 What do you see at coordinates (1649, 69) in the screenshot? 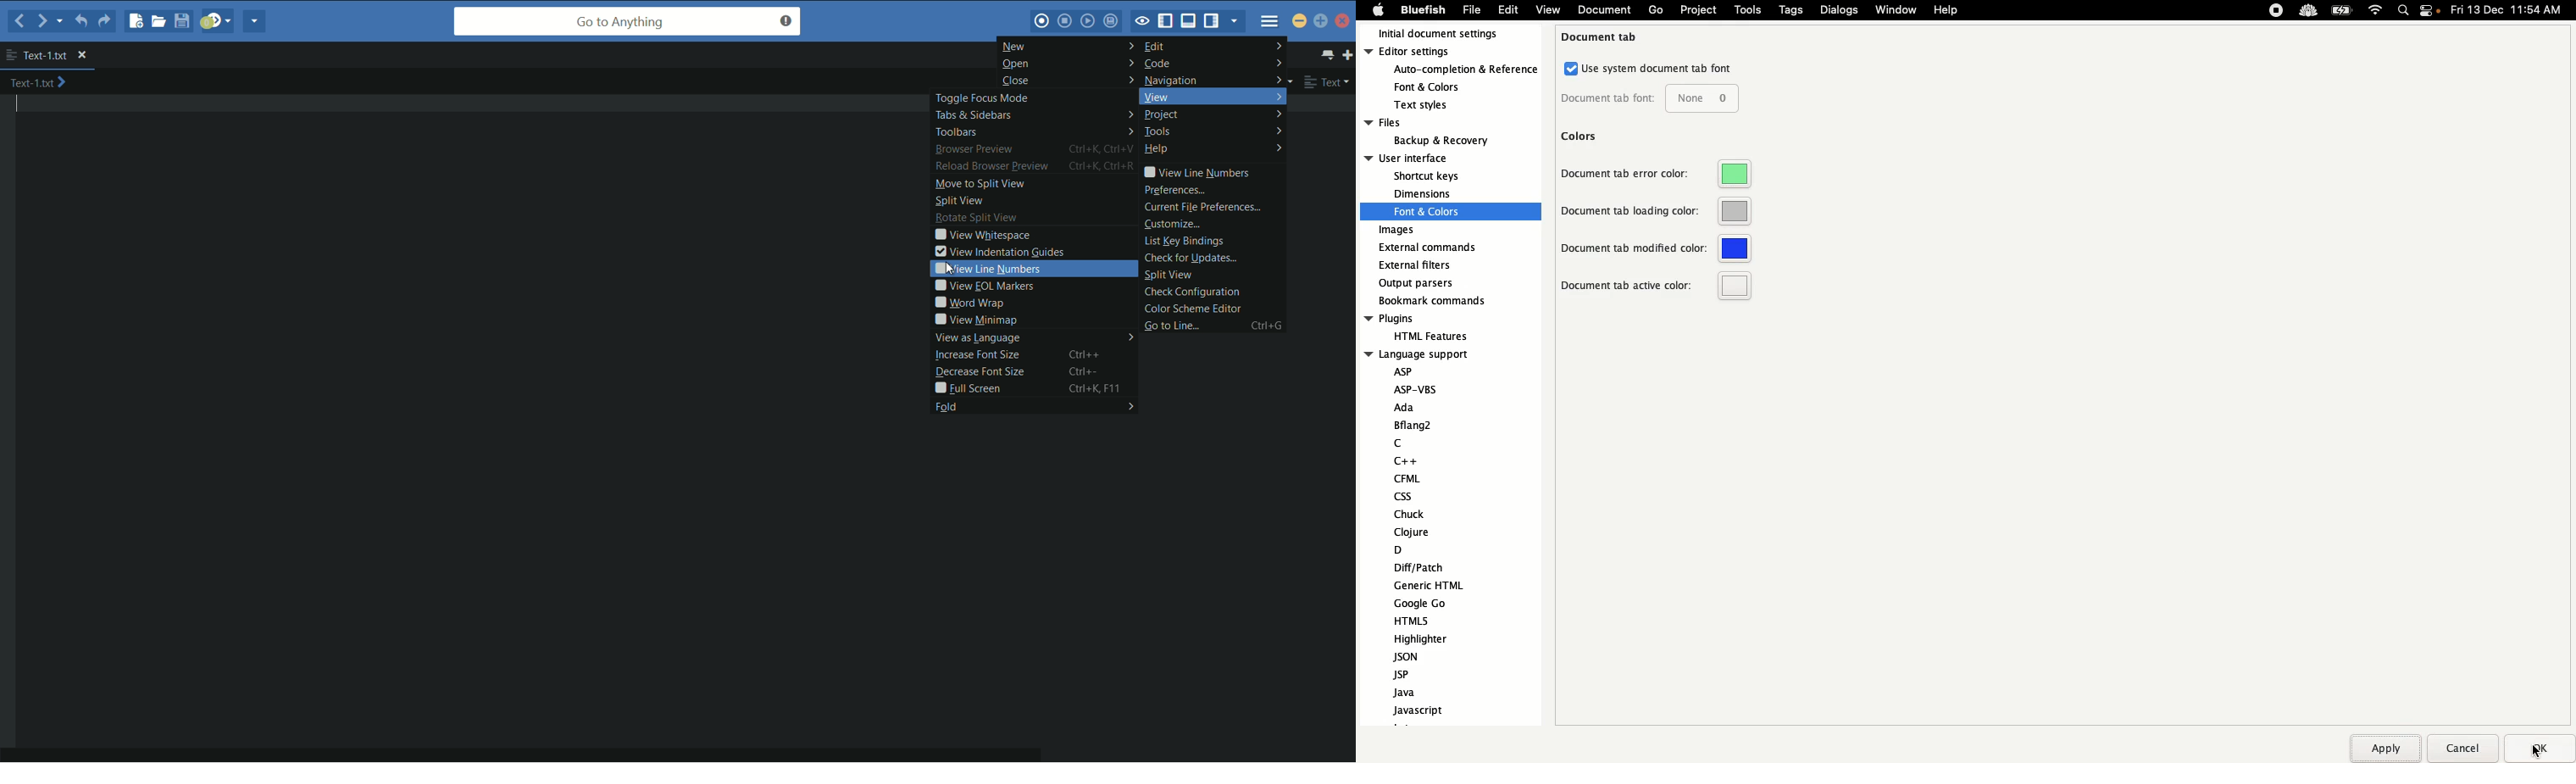
I see `Use system document tab font` at bounding box center [1649, 69].